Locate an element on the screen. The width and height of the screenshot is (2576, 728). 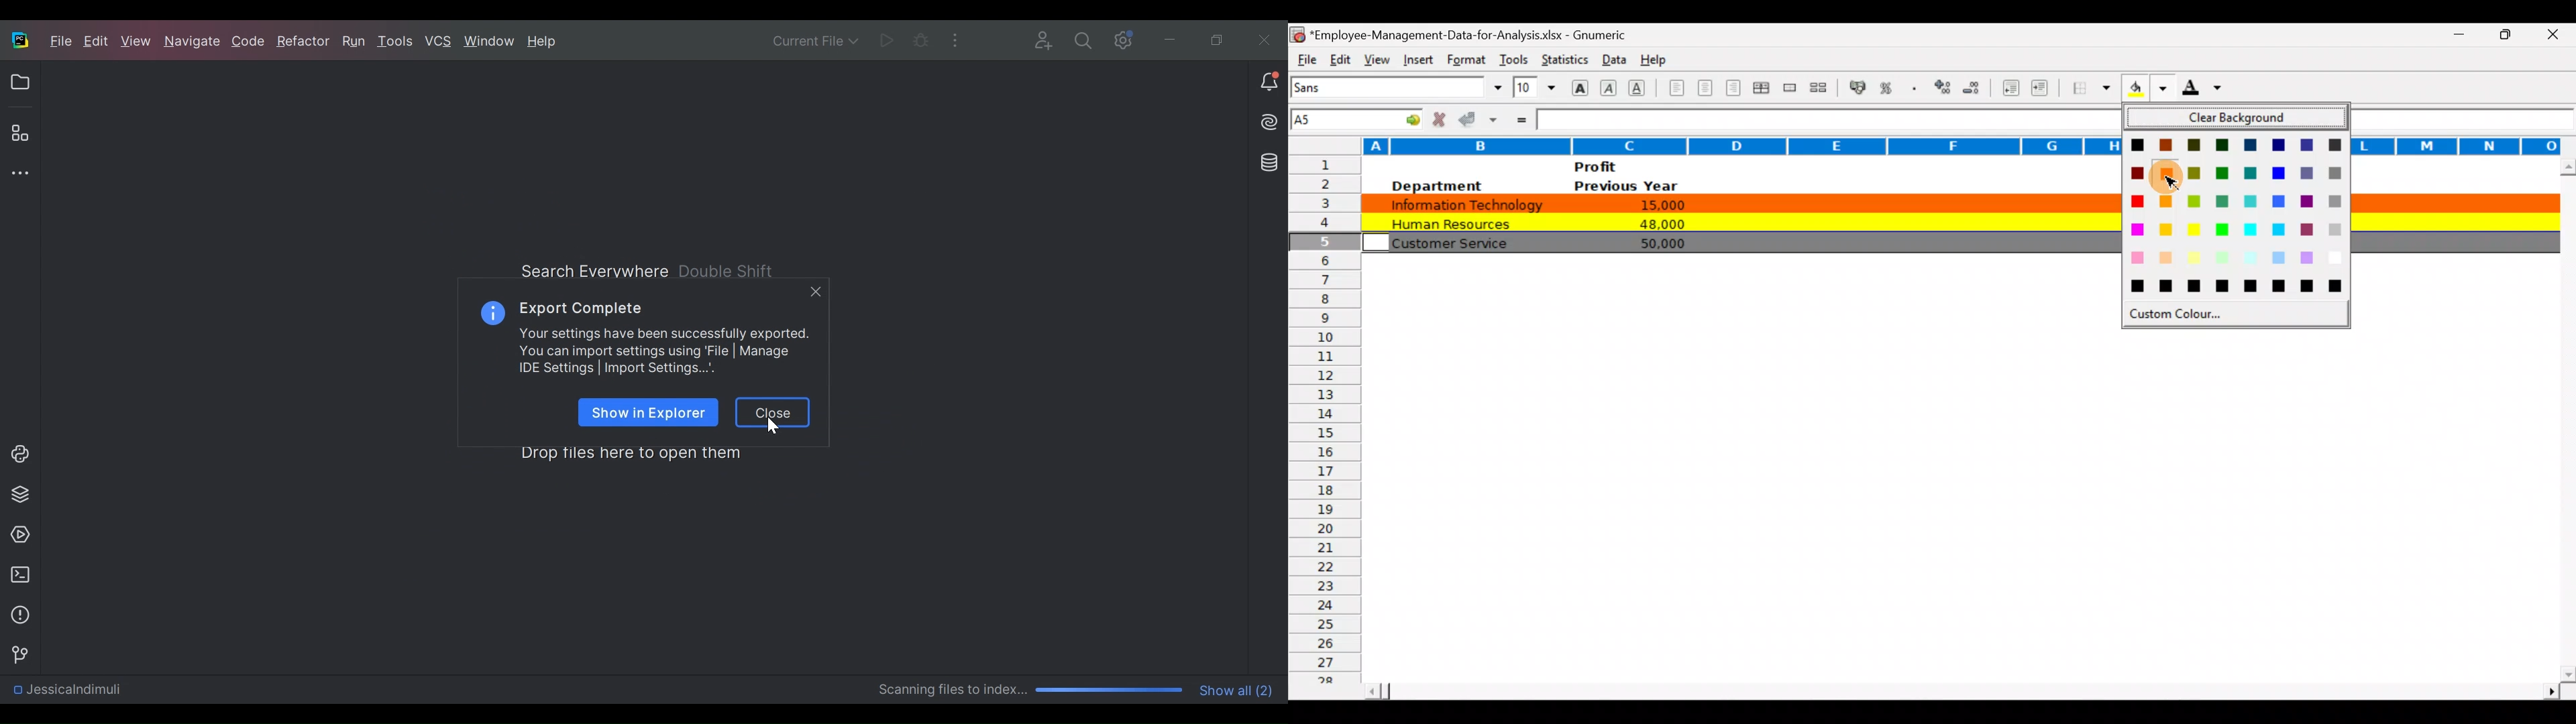
Notification is located at coordinates (1269, 82).